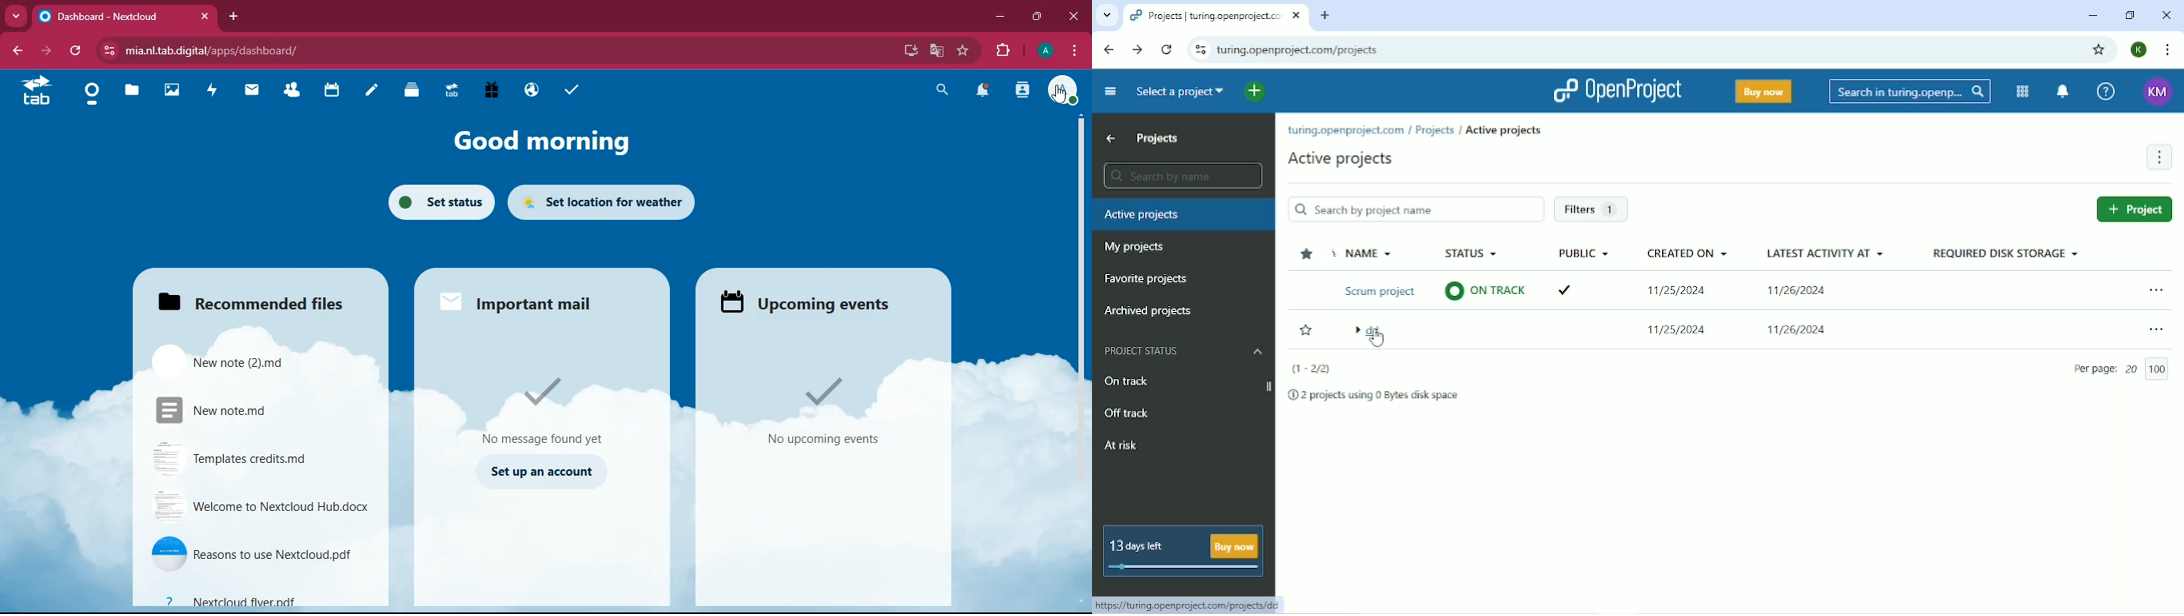 Image resolution: width=2184 pixels, height=616 pixels. I want to click on tab, so click(33, 94).